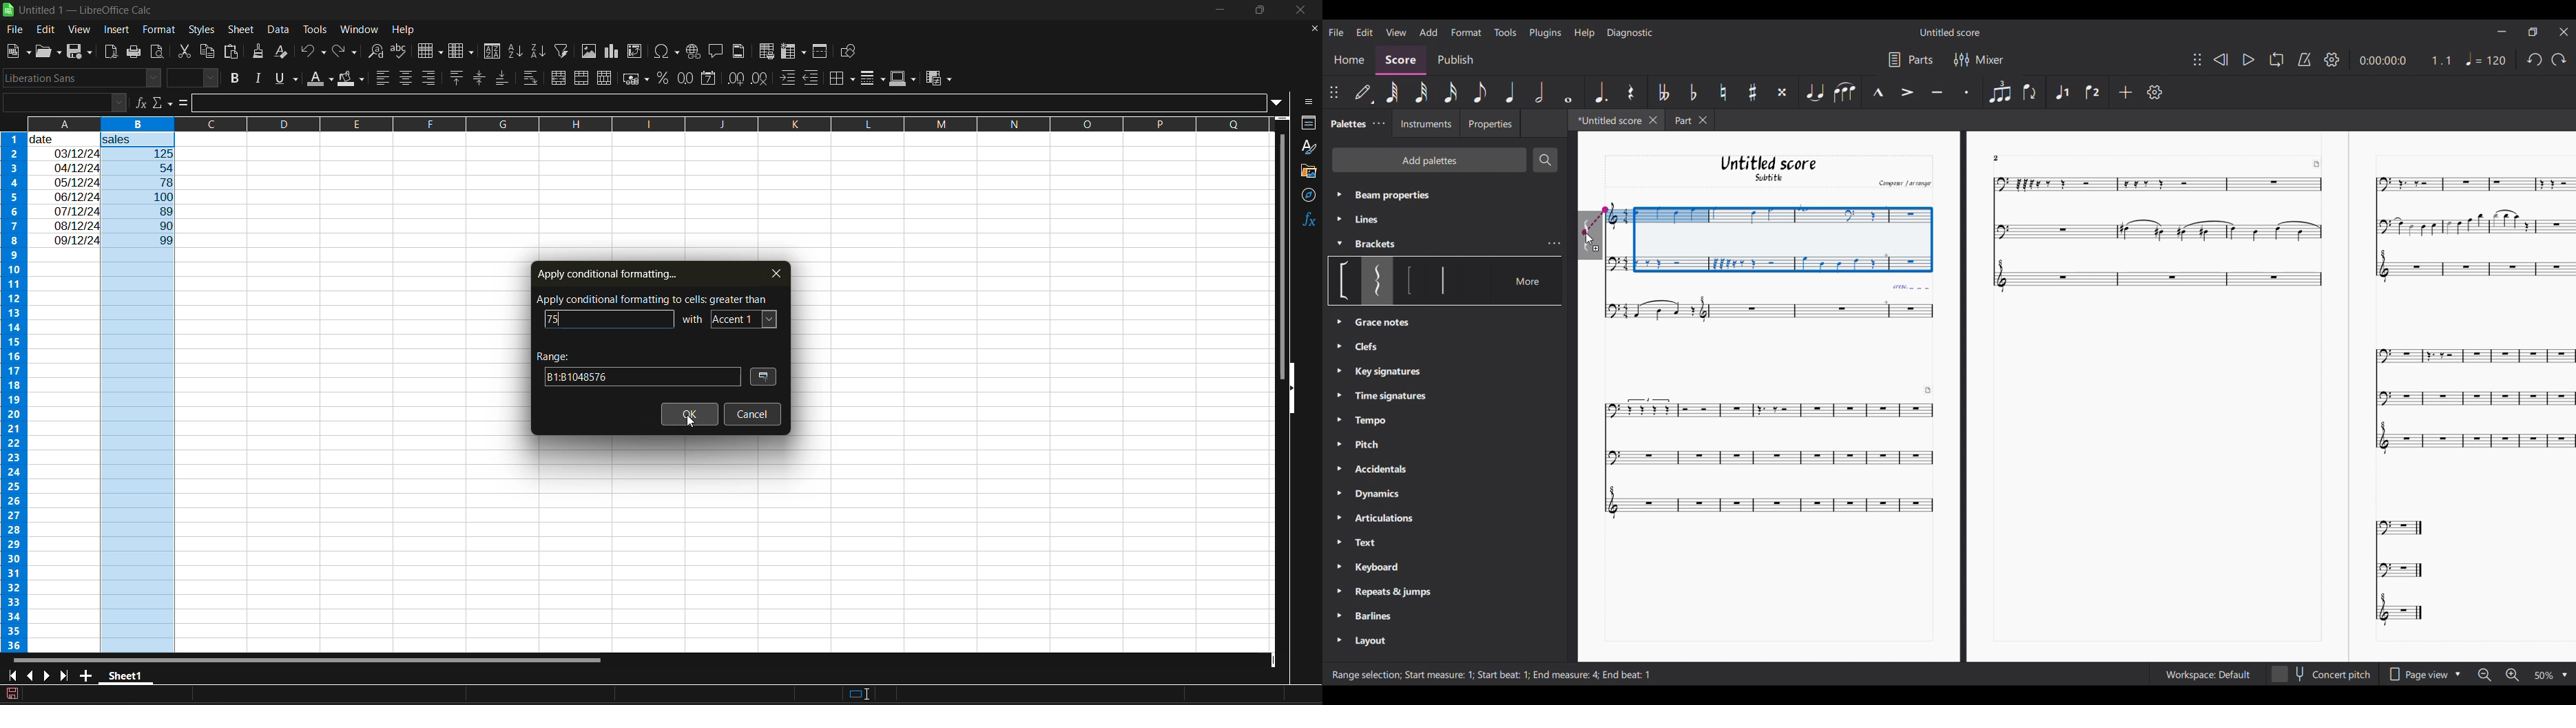 This screenshot has width=2576, height=728. What do you see at coordinates (1375, 446) in the screenshot?
I see `Pitch` at bounding box center [1375, 446].